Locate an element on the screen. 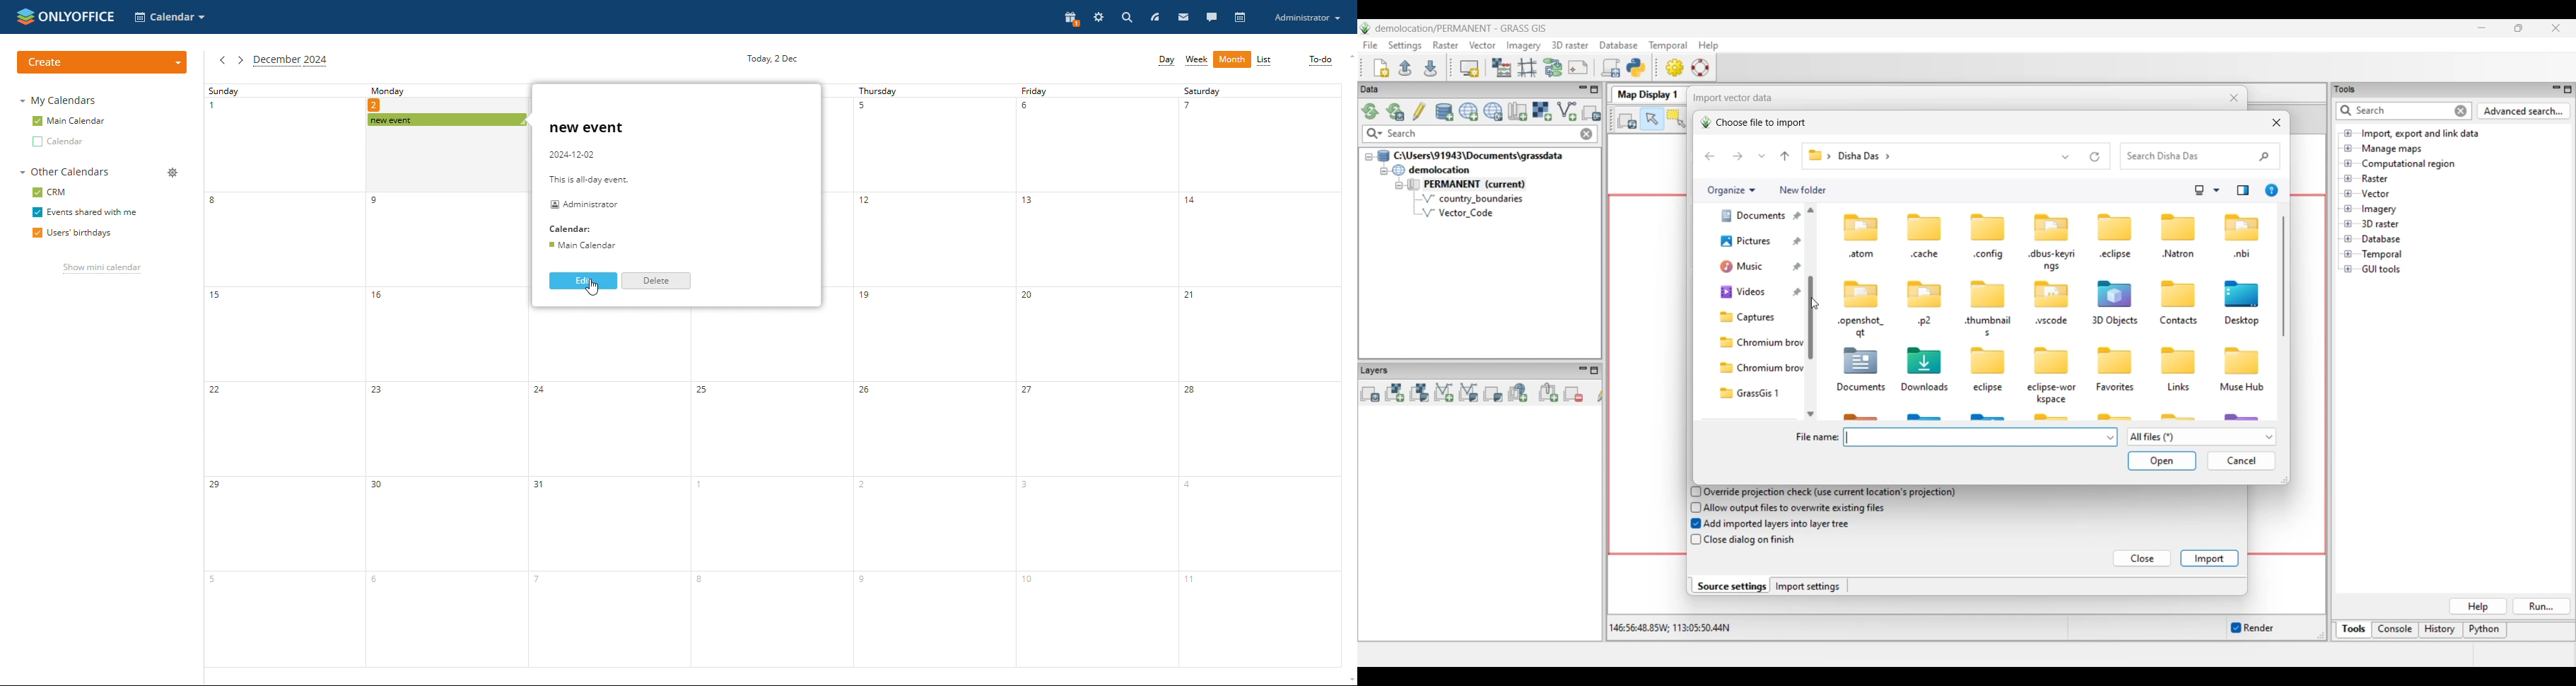  crm is located at coordinates (47, 192).